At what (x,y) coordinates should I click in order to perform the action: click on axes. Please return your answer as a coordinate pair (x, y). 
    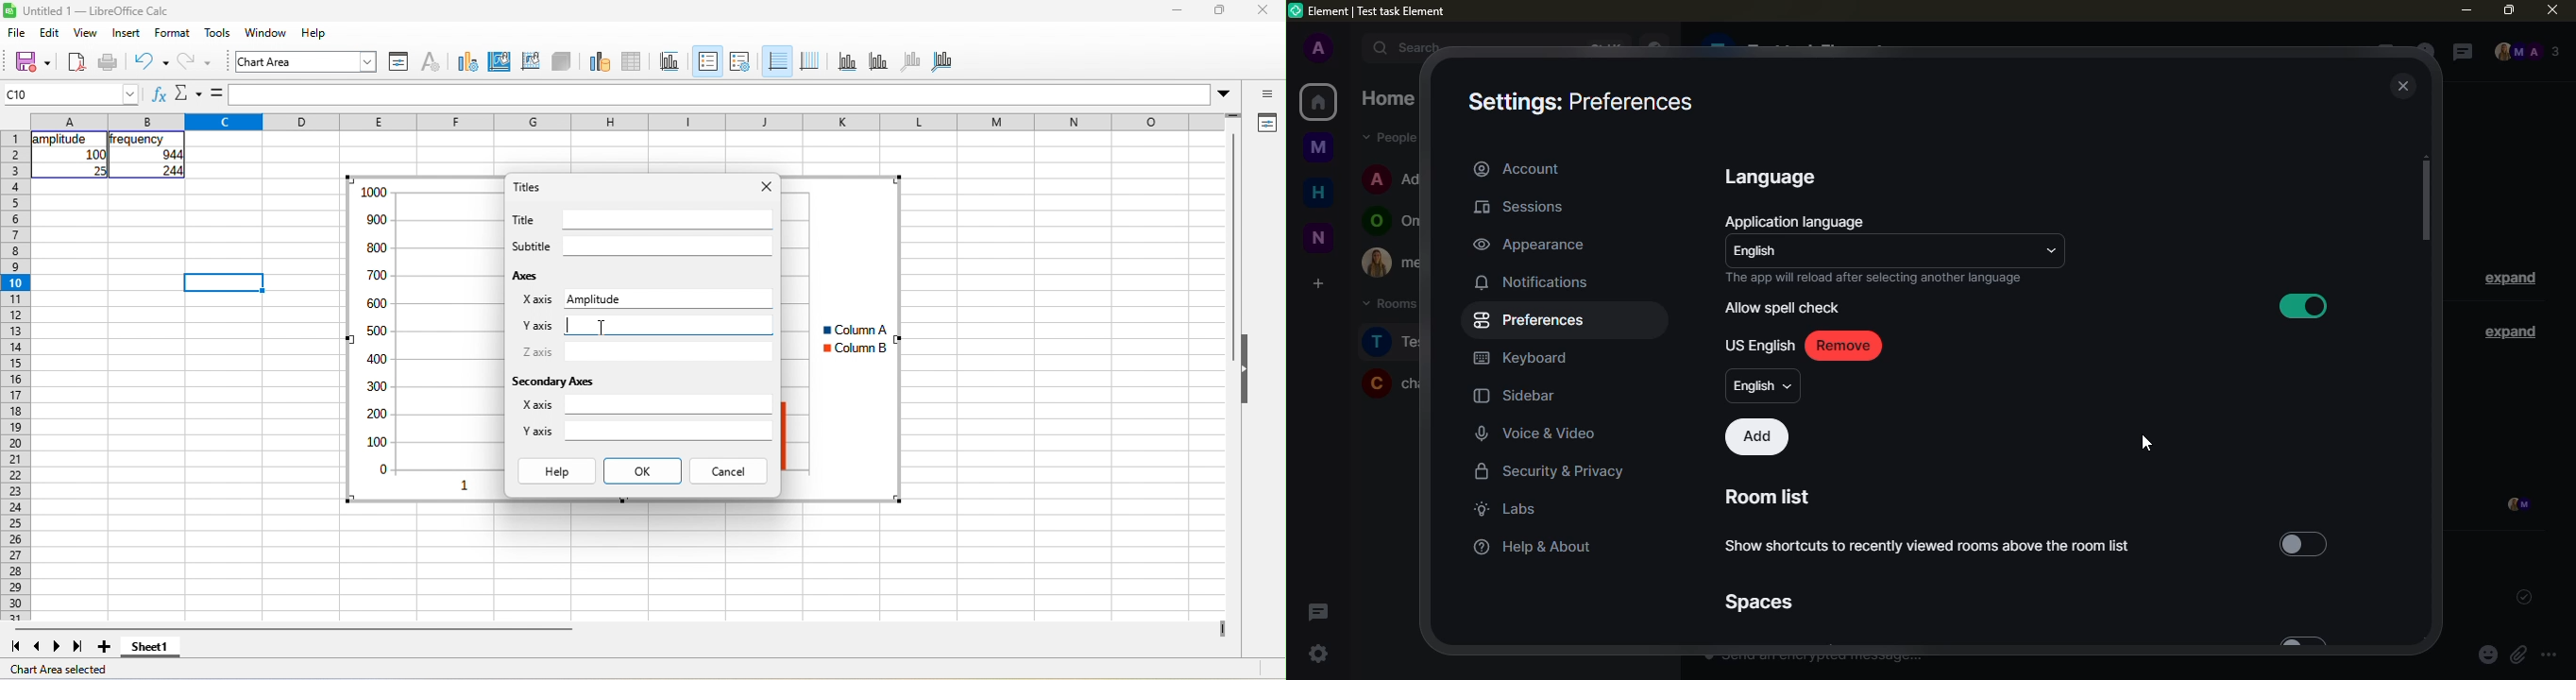
    Looking at the image, I should click on (527, 275).